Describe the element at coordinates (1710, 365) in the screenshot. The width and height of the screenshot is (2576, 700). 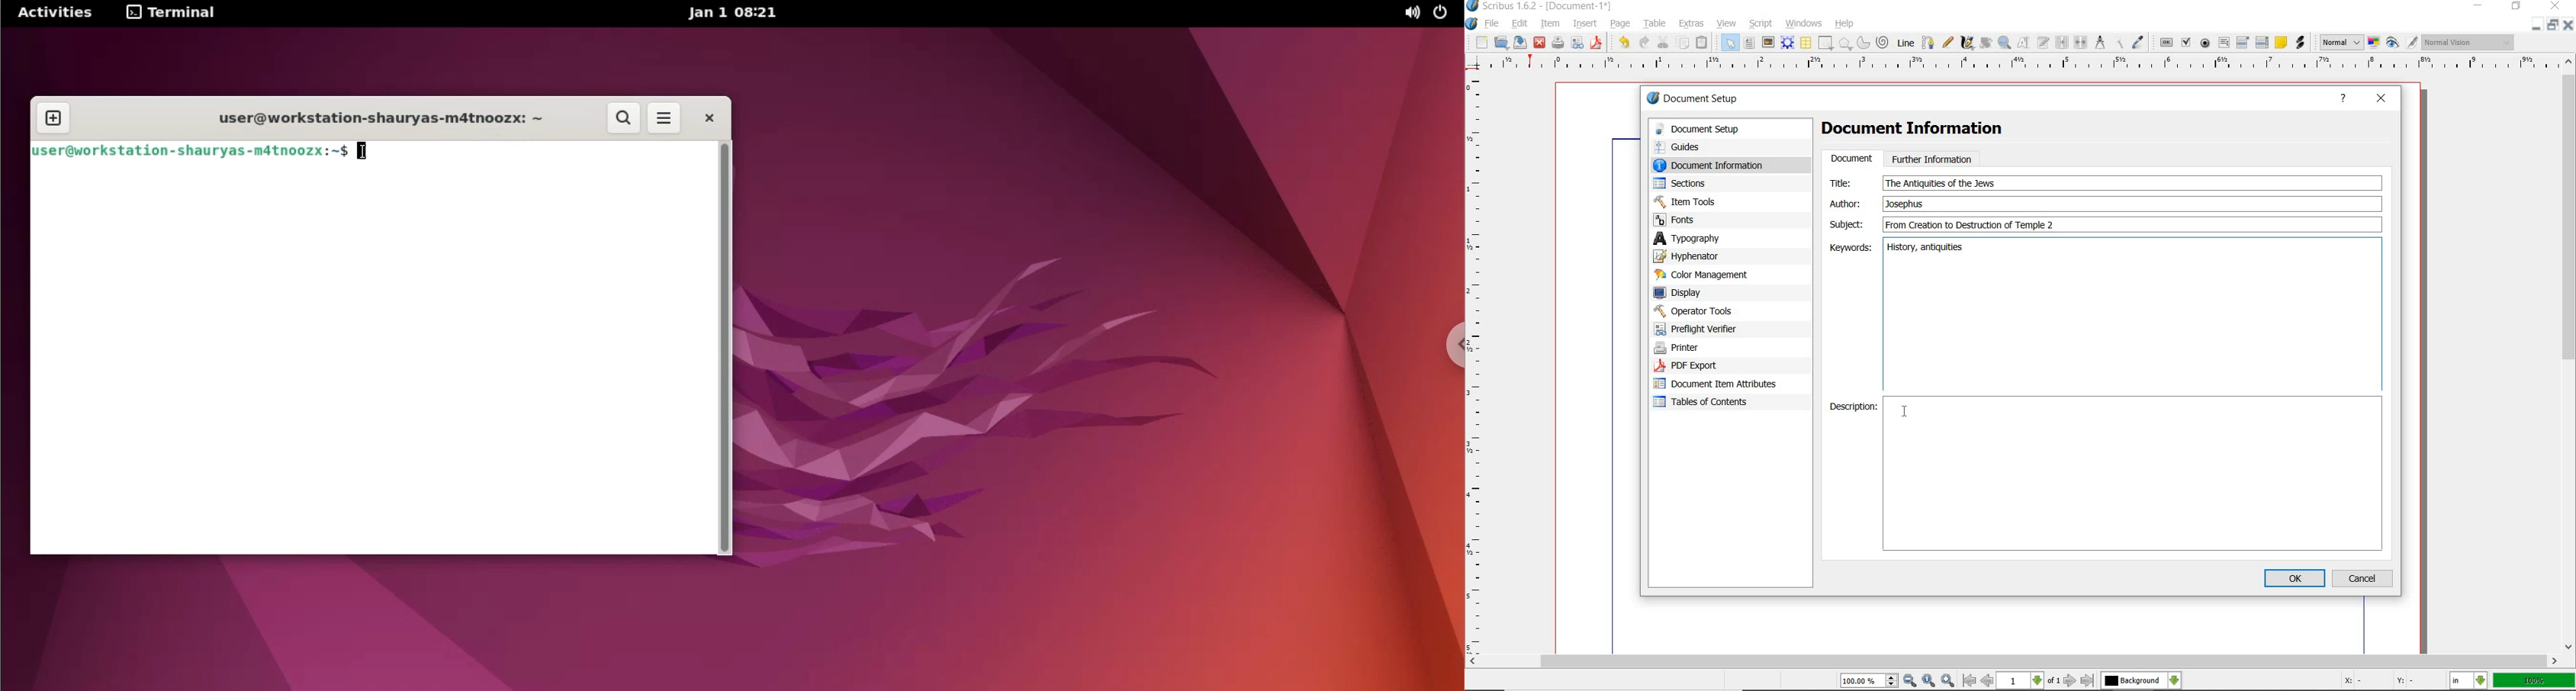
I see `PDF Export` at that location.